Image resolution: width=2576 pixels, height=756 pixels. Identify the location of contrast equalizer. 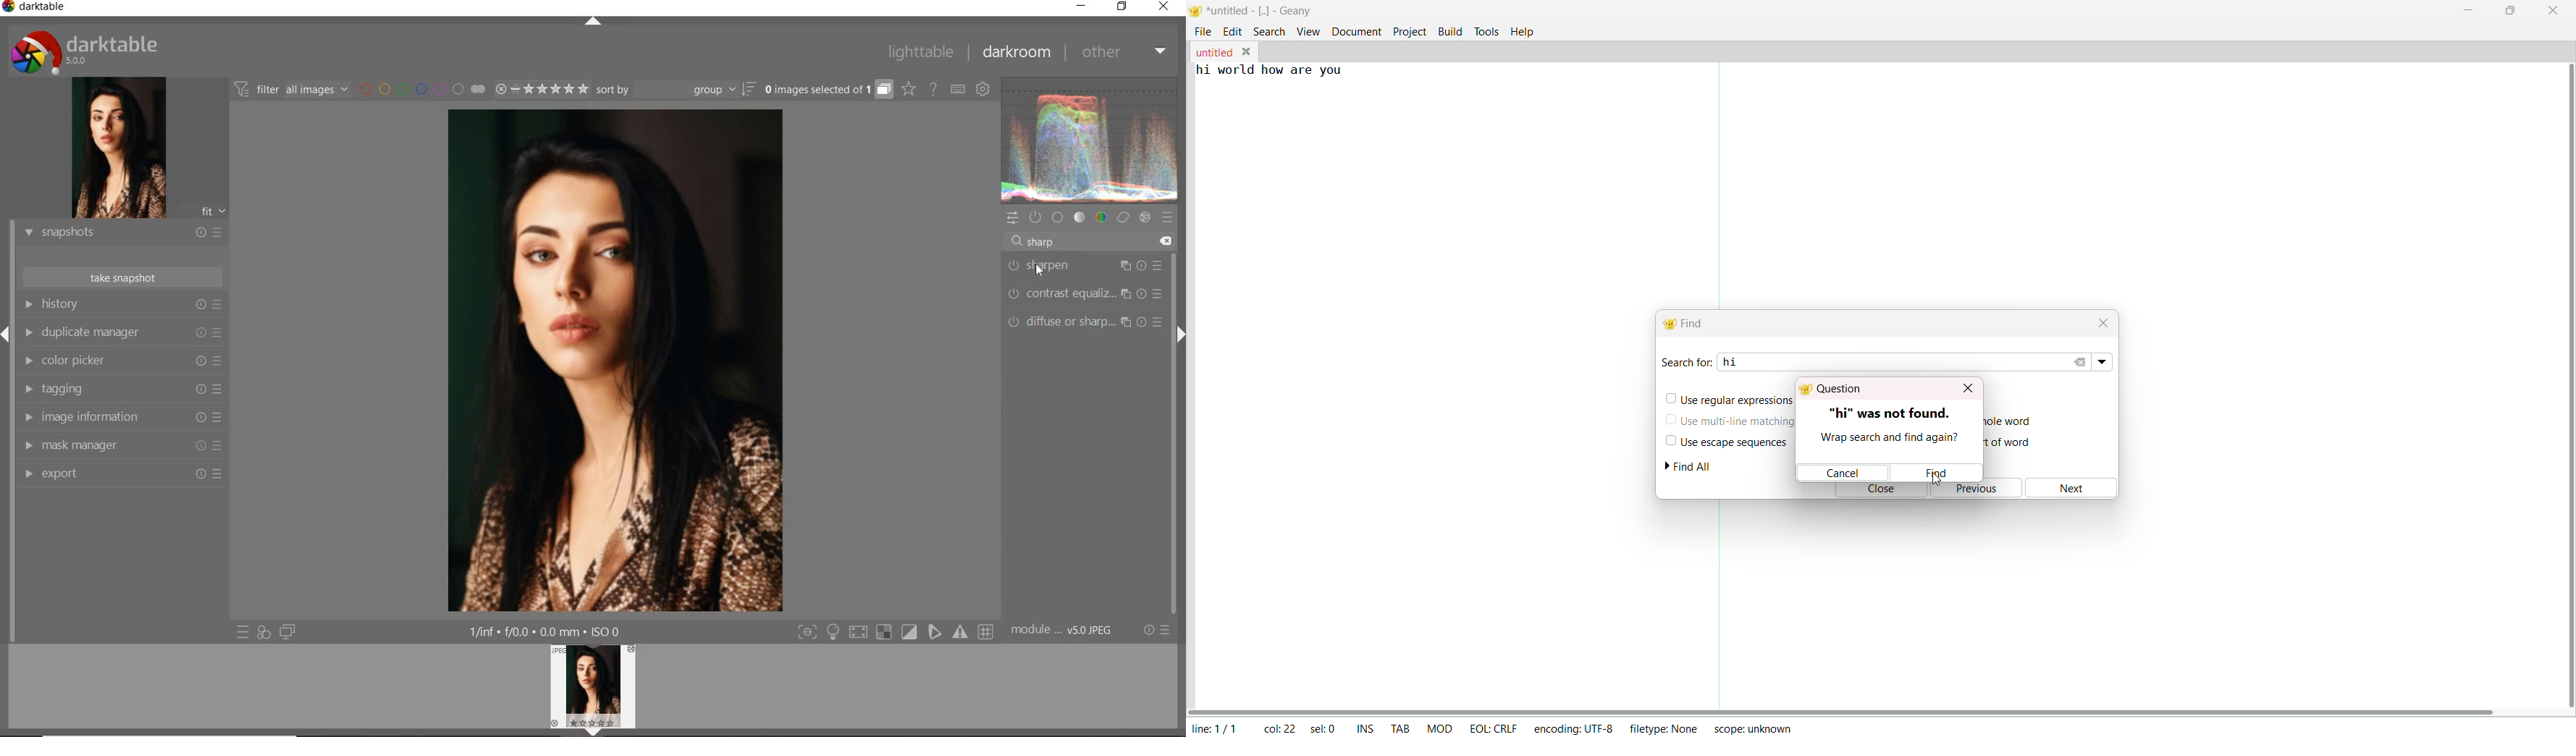
(1083, 293).